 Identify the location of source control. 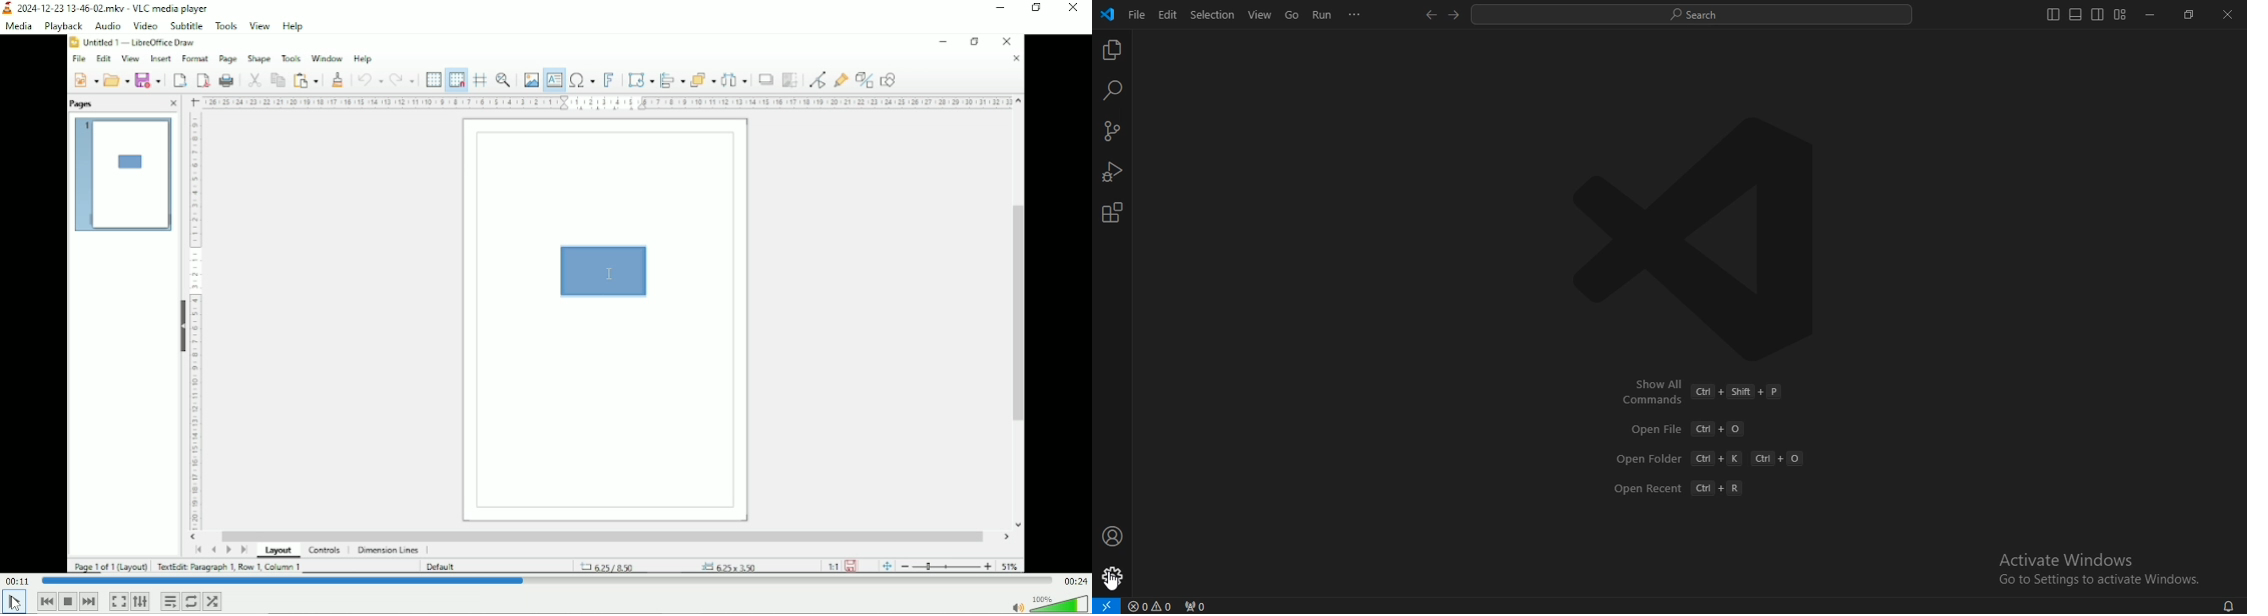
(1111, 133).